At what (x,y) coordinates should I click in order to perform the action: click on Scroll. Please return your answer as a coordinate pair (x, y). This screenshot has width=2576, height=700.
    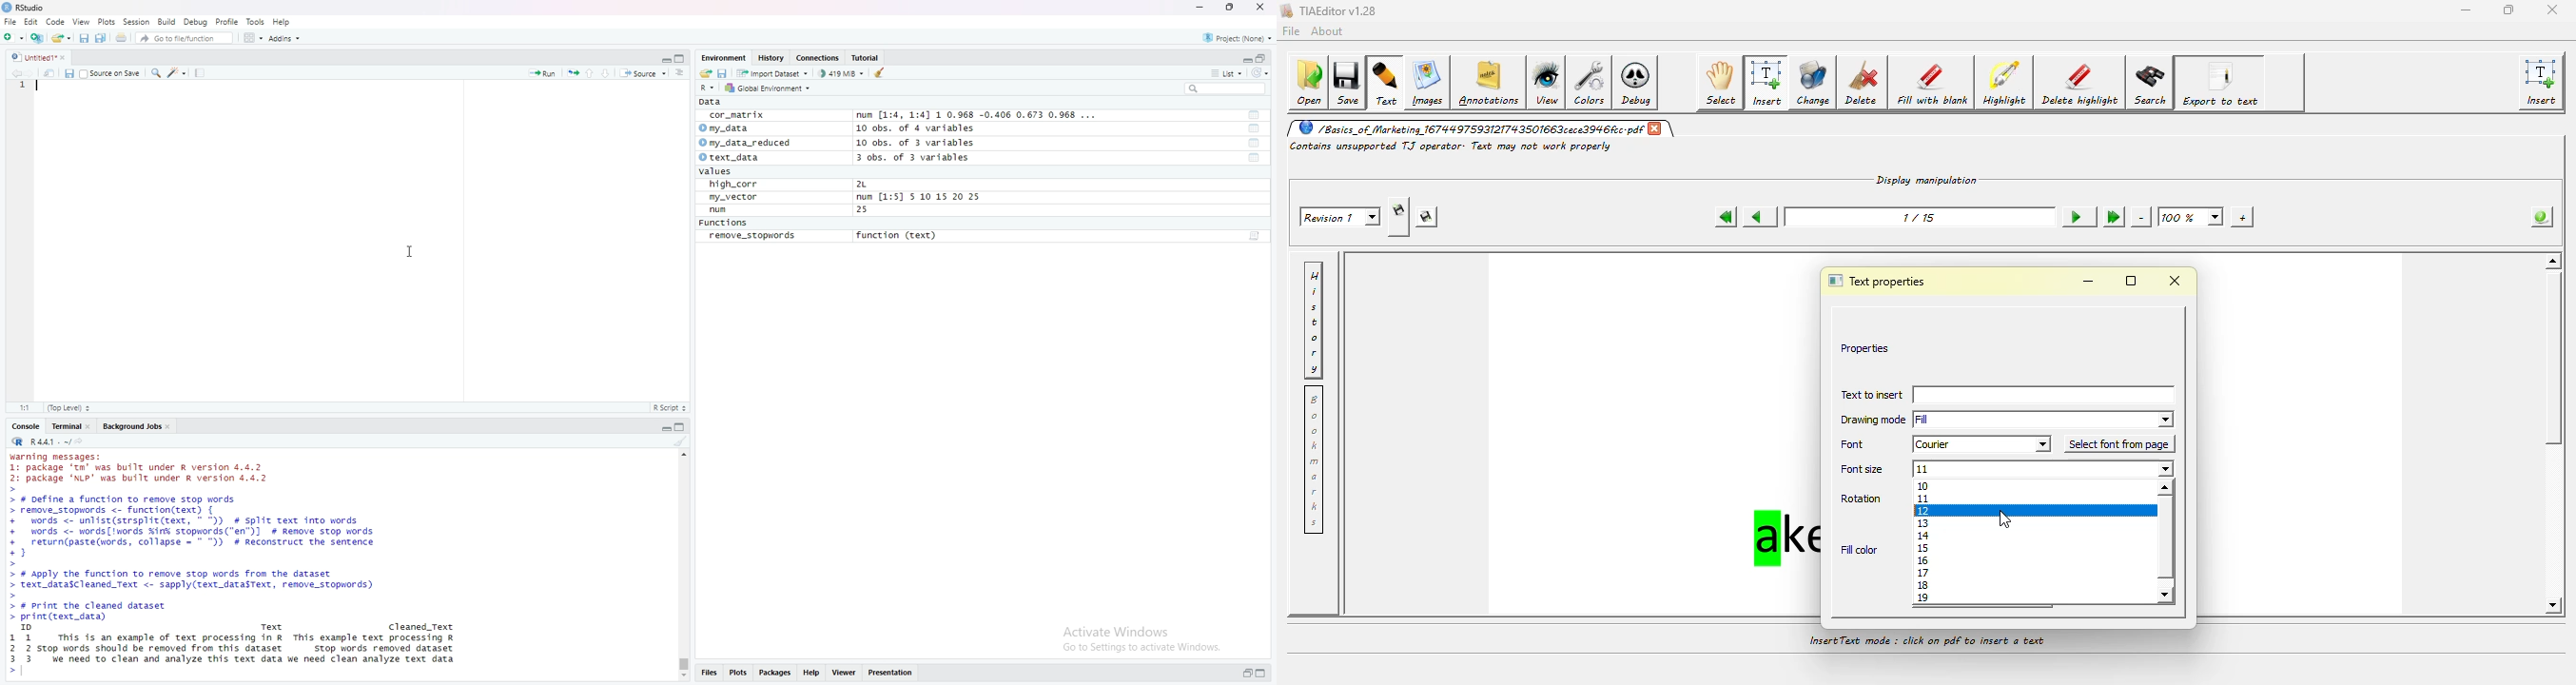
    Looking at the image, I should click on (683, 565).